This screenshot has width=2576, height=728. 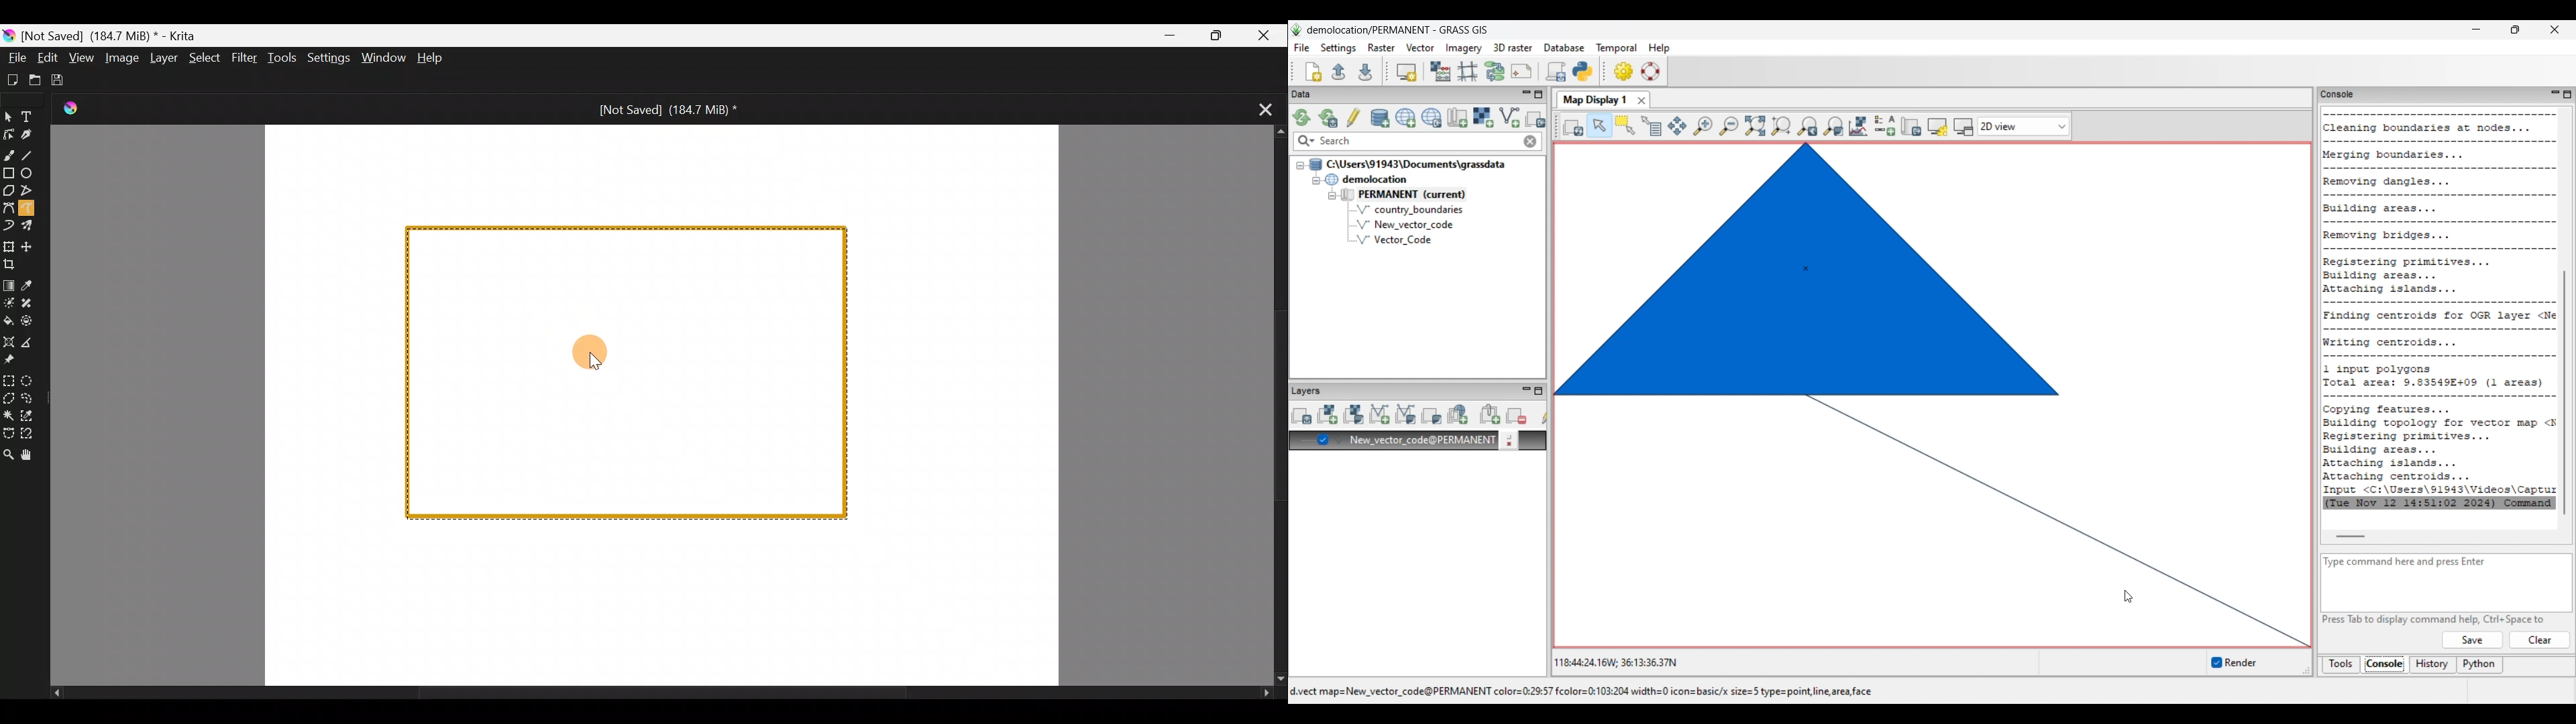 What do you see at coordinates (35, 400) in the screenshot?
I see `Freehand selection tool` at bounding box center [35, 400].